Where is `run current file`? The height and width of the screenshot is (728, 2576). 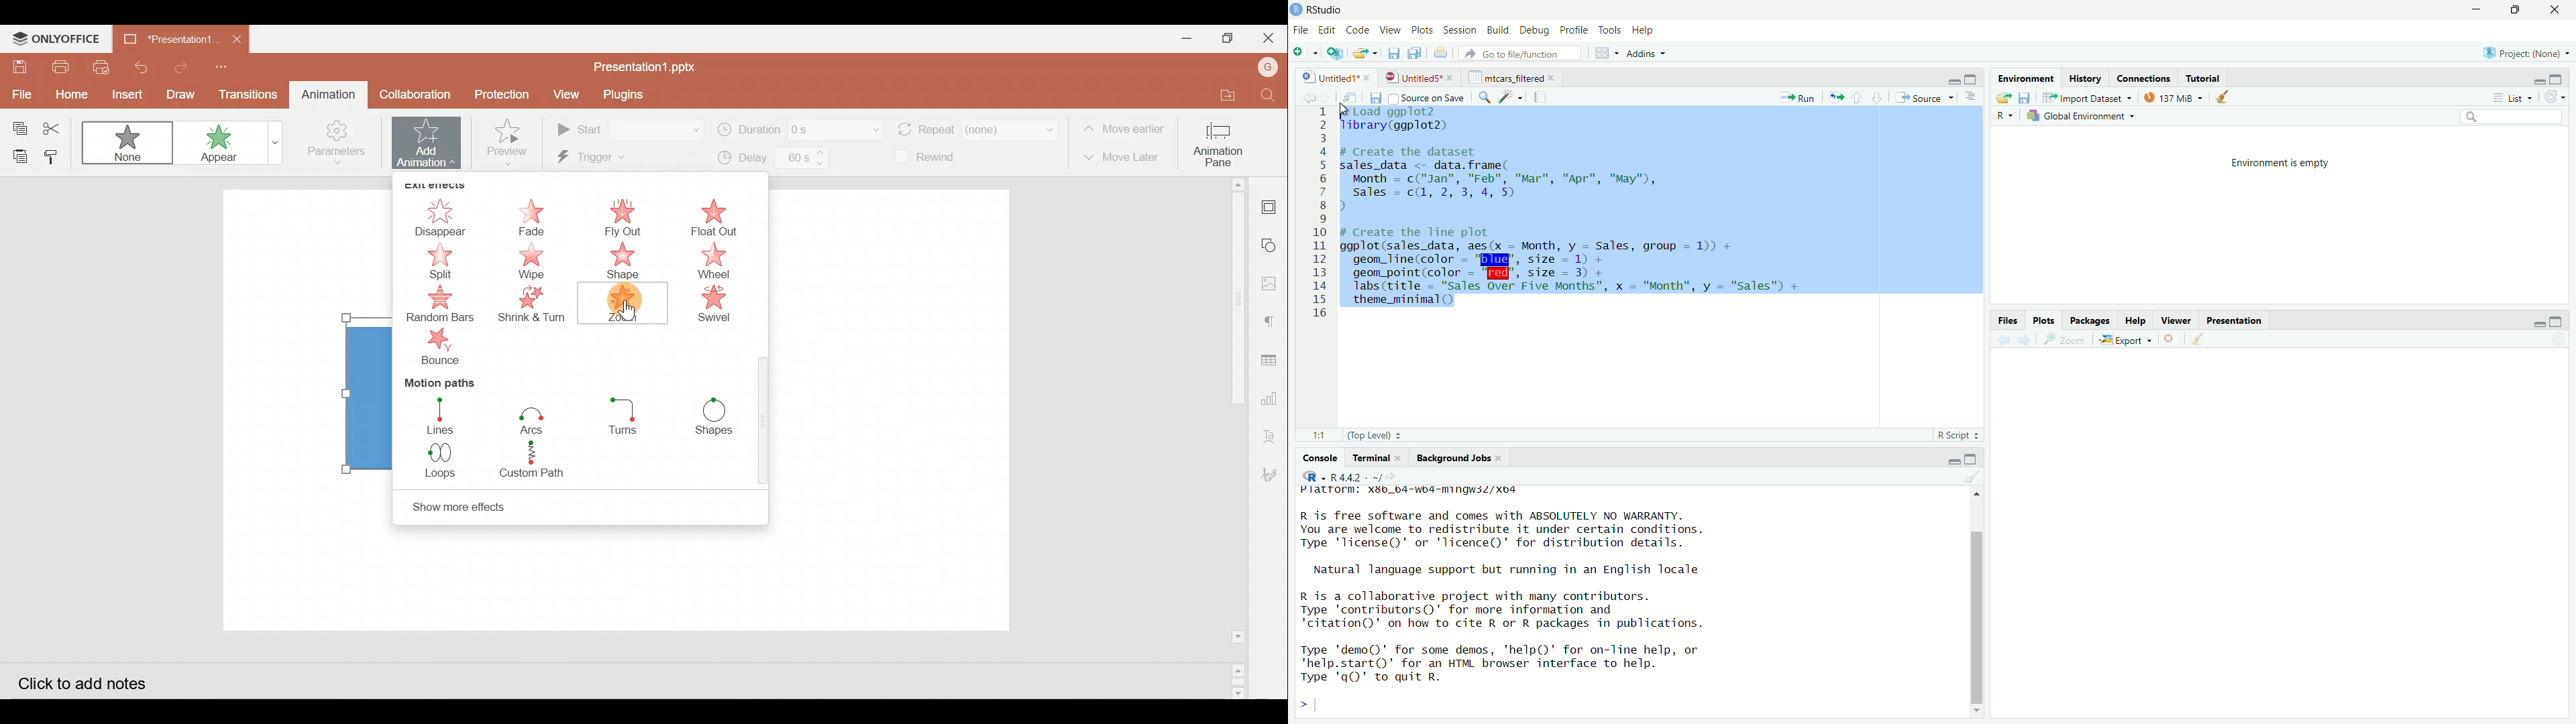
run current file is located at coordinates (1799, 98).